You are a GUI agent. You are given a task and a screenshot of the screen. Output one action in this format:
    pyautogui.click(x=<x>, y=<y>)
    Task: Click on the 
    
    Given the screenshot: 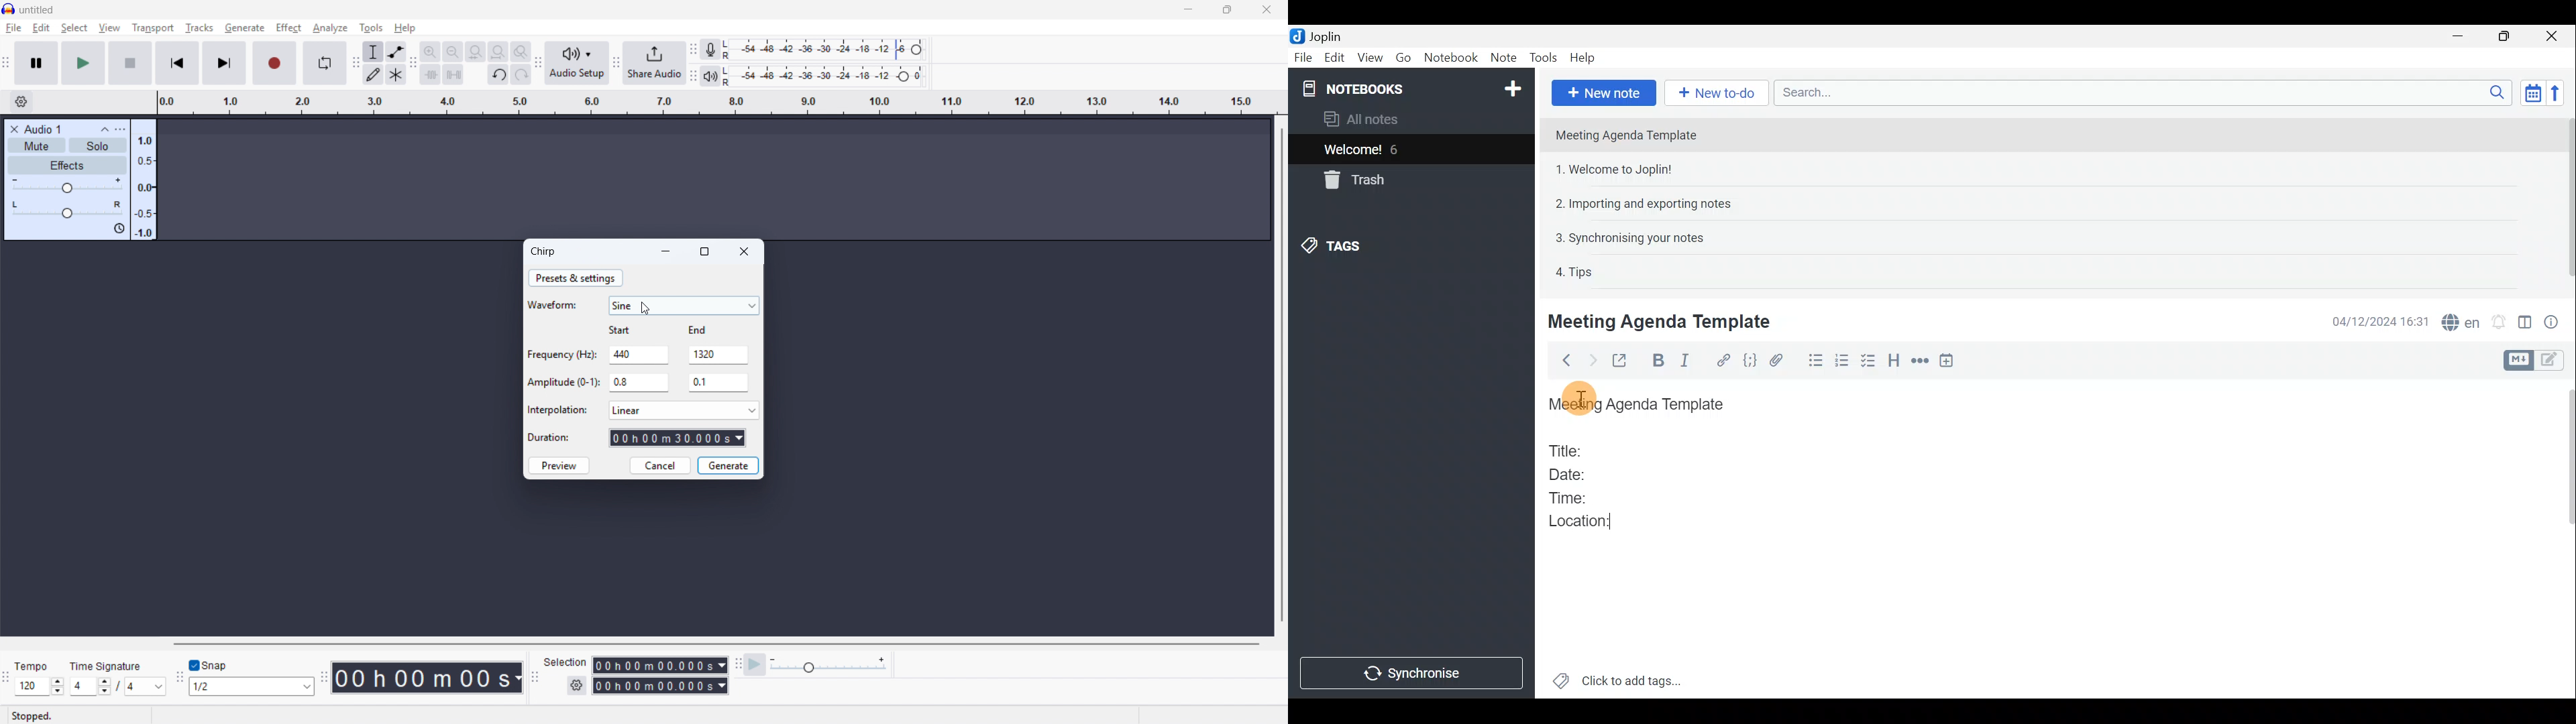 What is the action you would take?
    pyautogui.click(x=1582, y=398)
    